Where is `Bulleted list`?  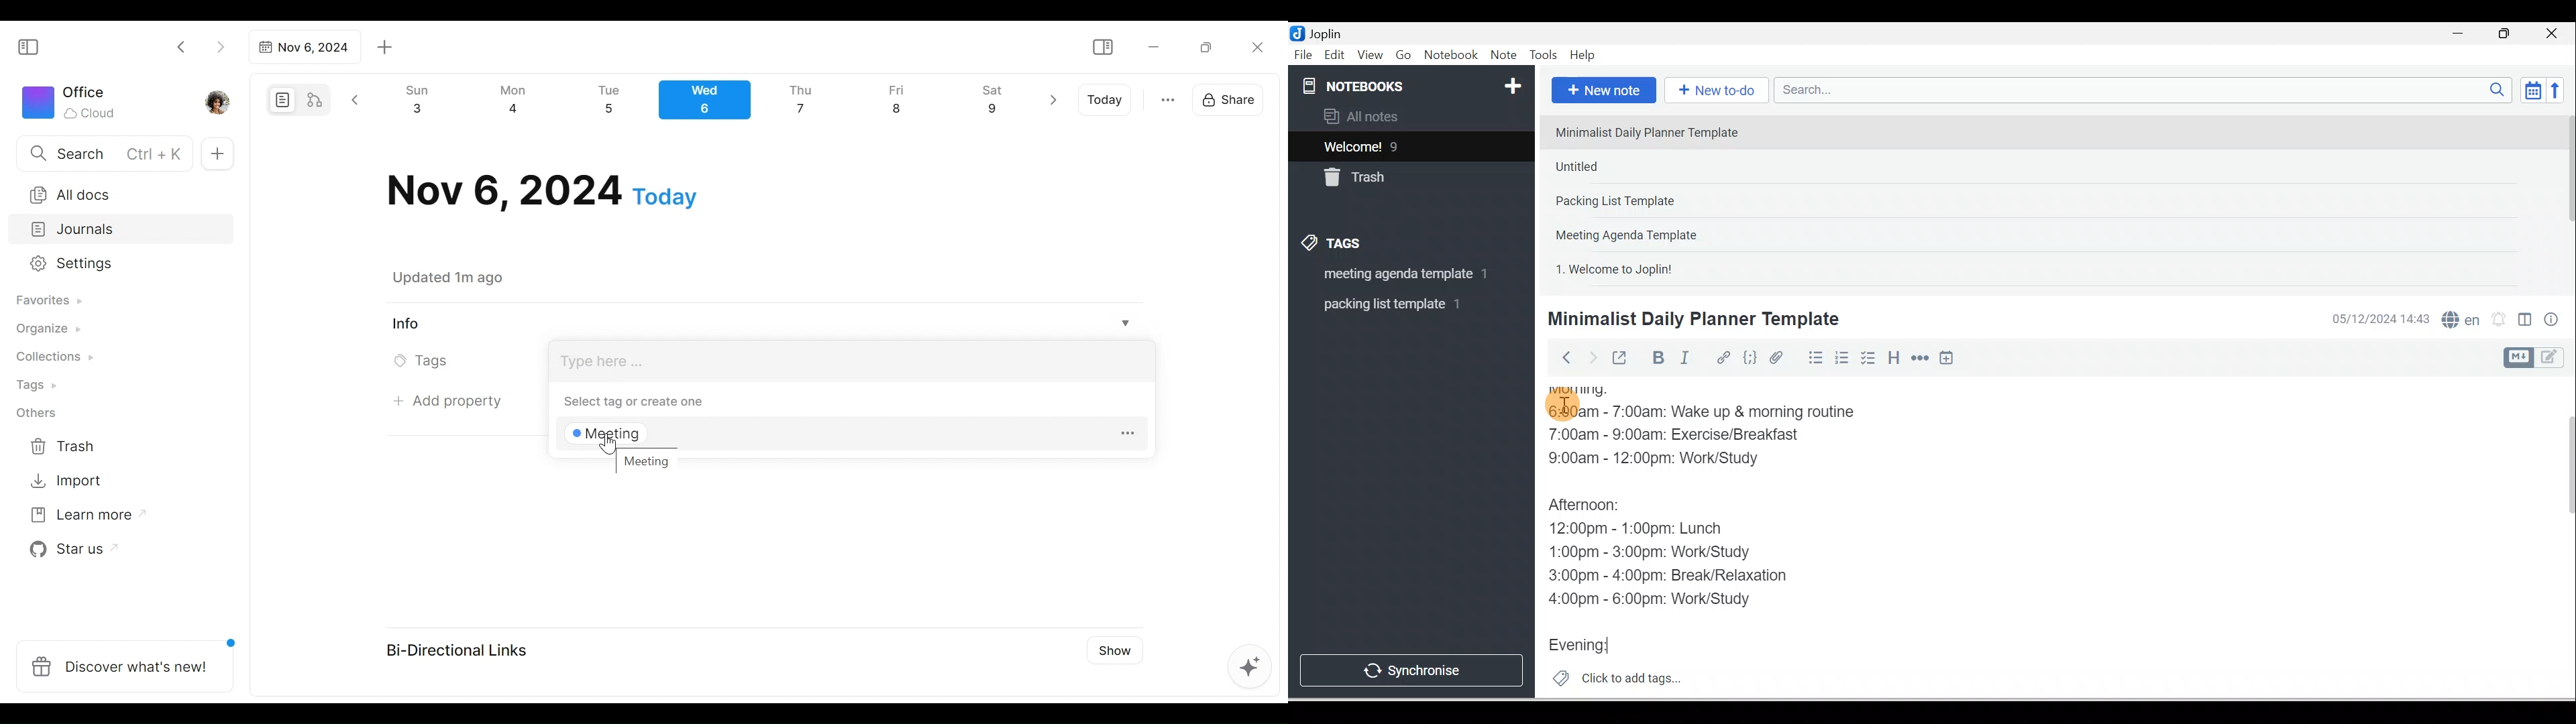 Bulleted list is located at coordinates (1813, 357).